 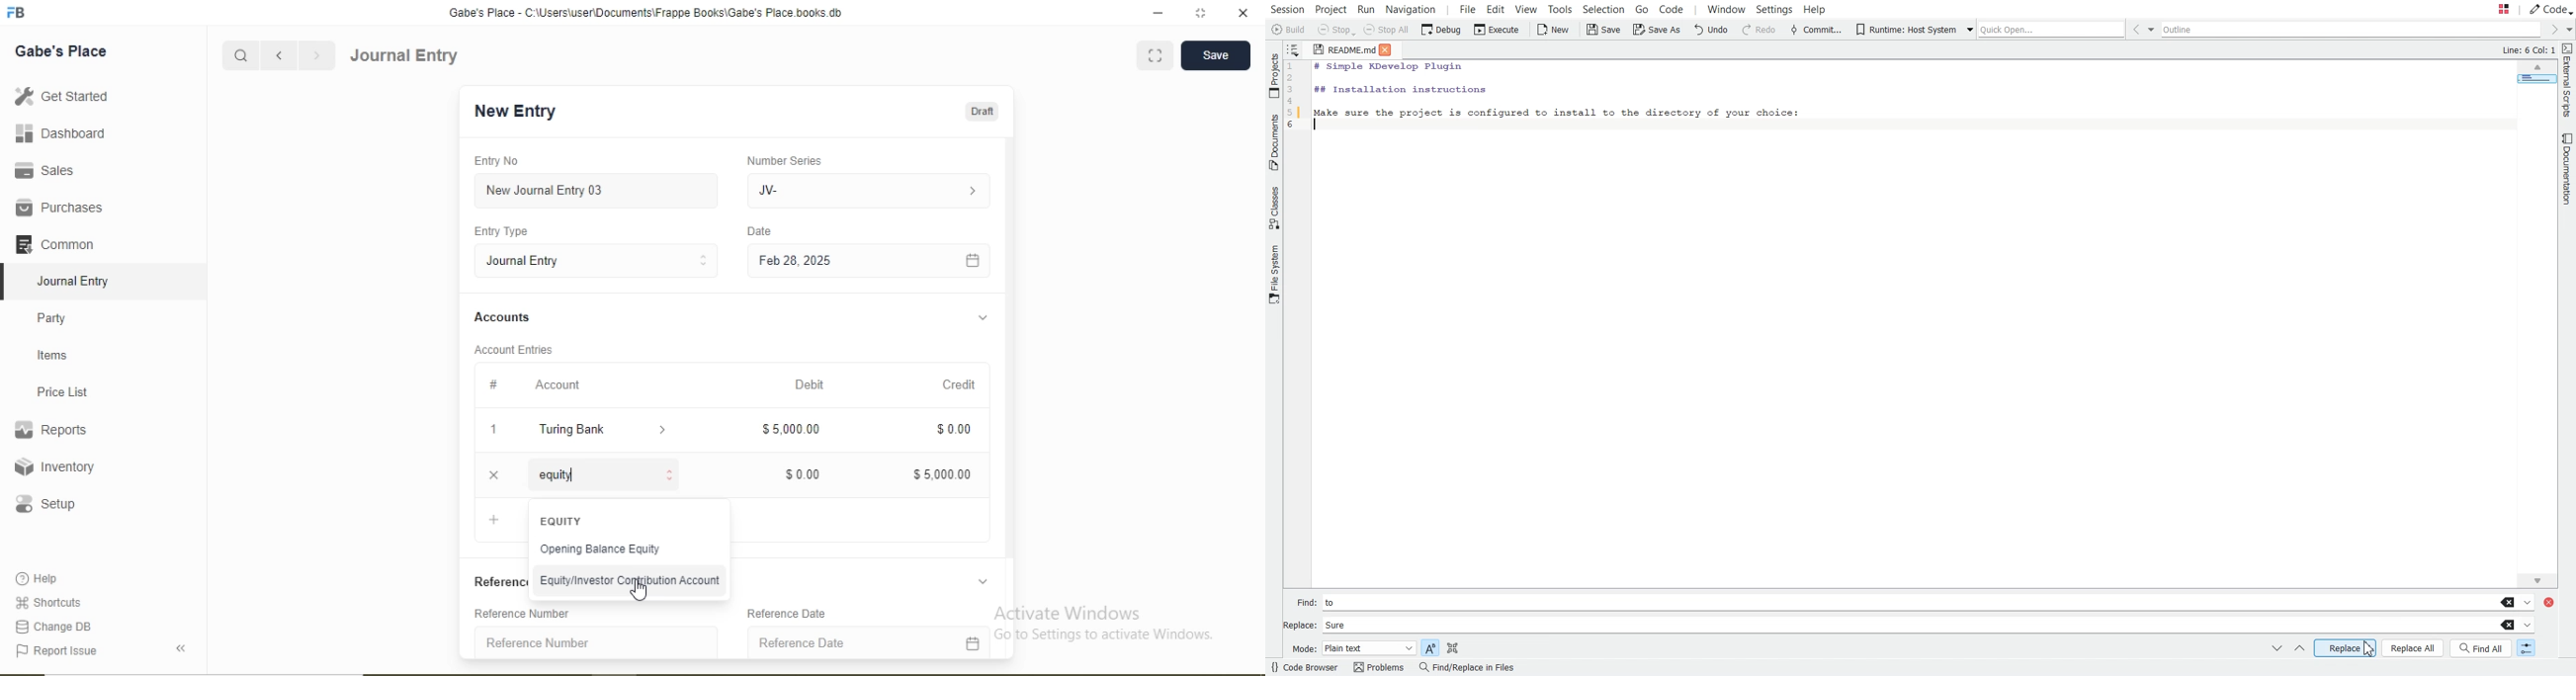 I want to click on Help, so click(x=39, y=578).